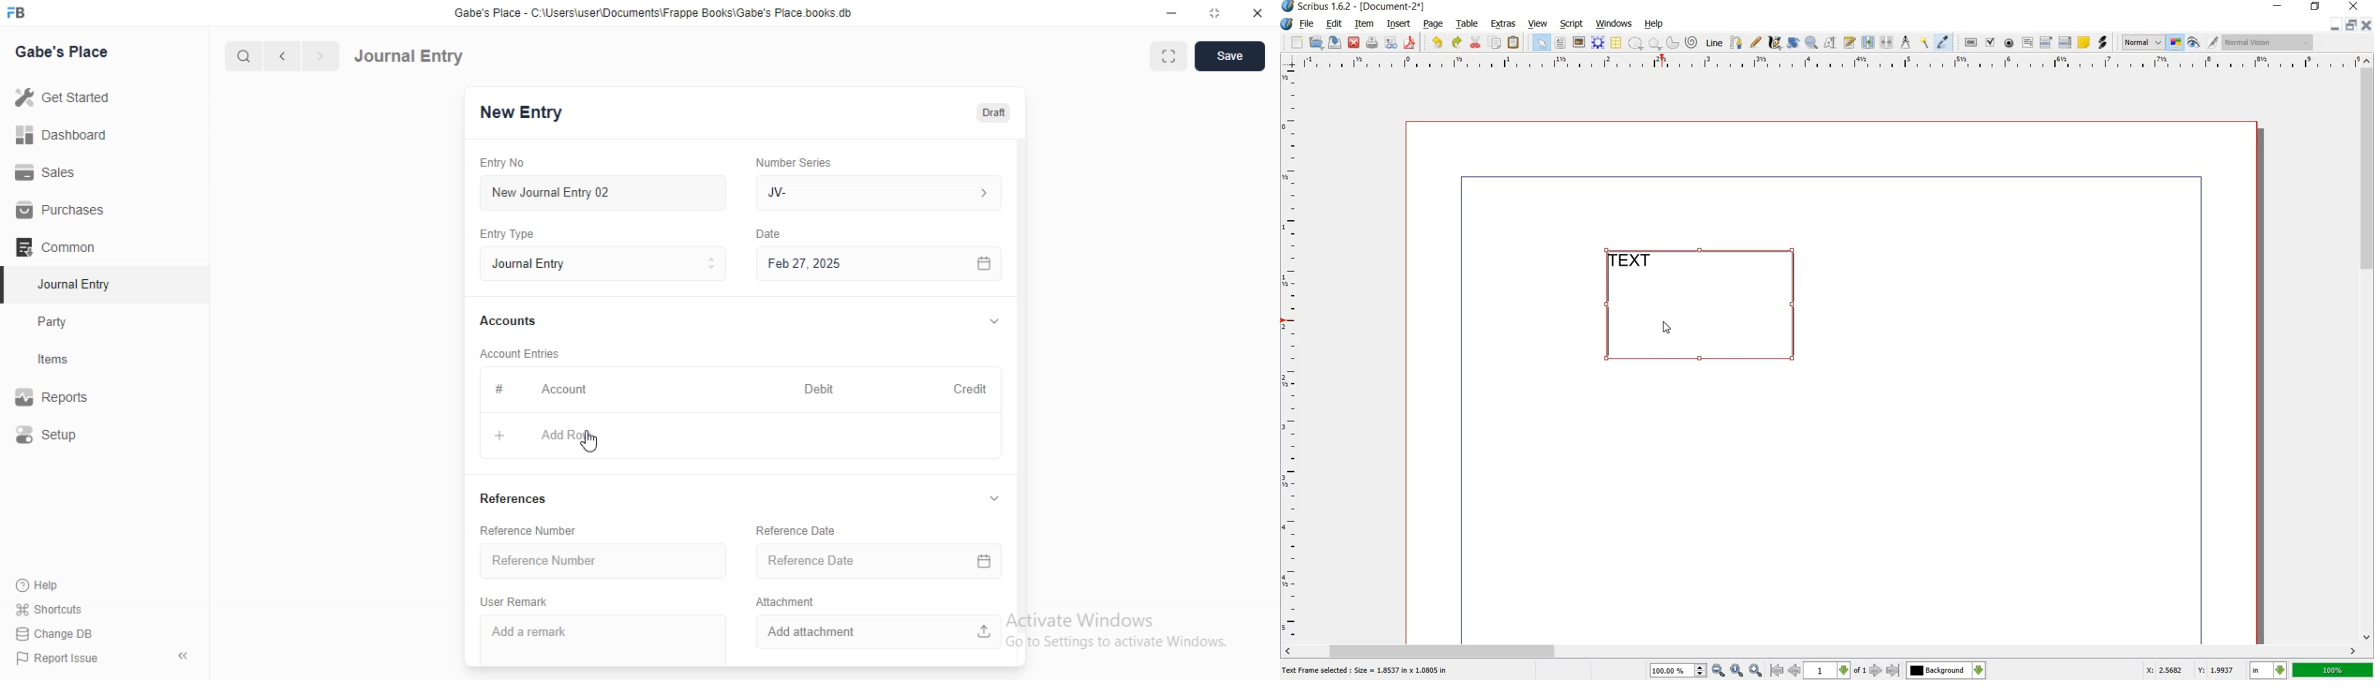 Image resolution: width=2380 pixels, height=700 pixels. What do you see at coordinates (1784, 671) in the screenshot?
I see `go to previous or first page` at bounding box center [1784, 671].